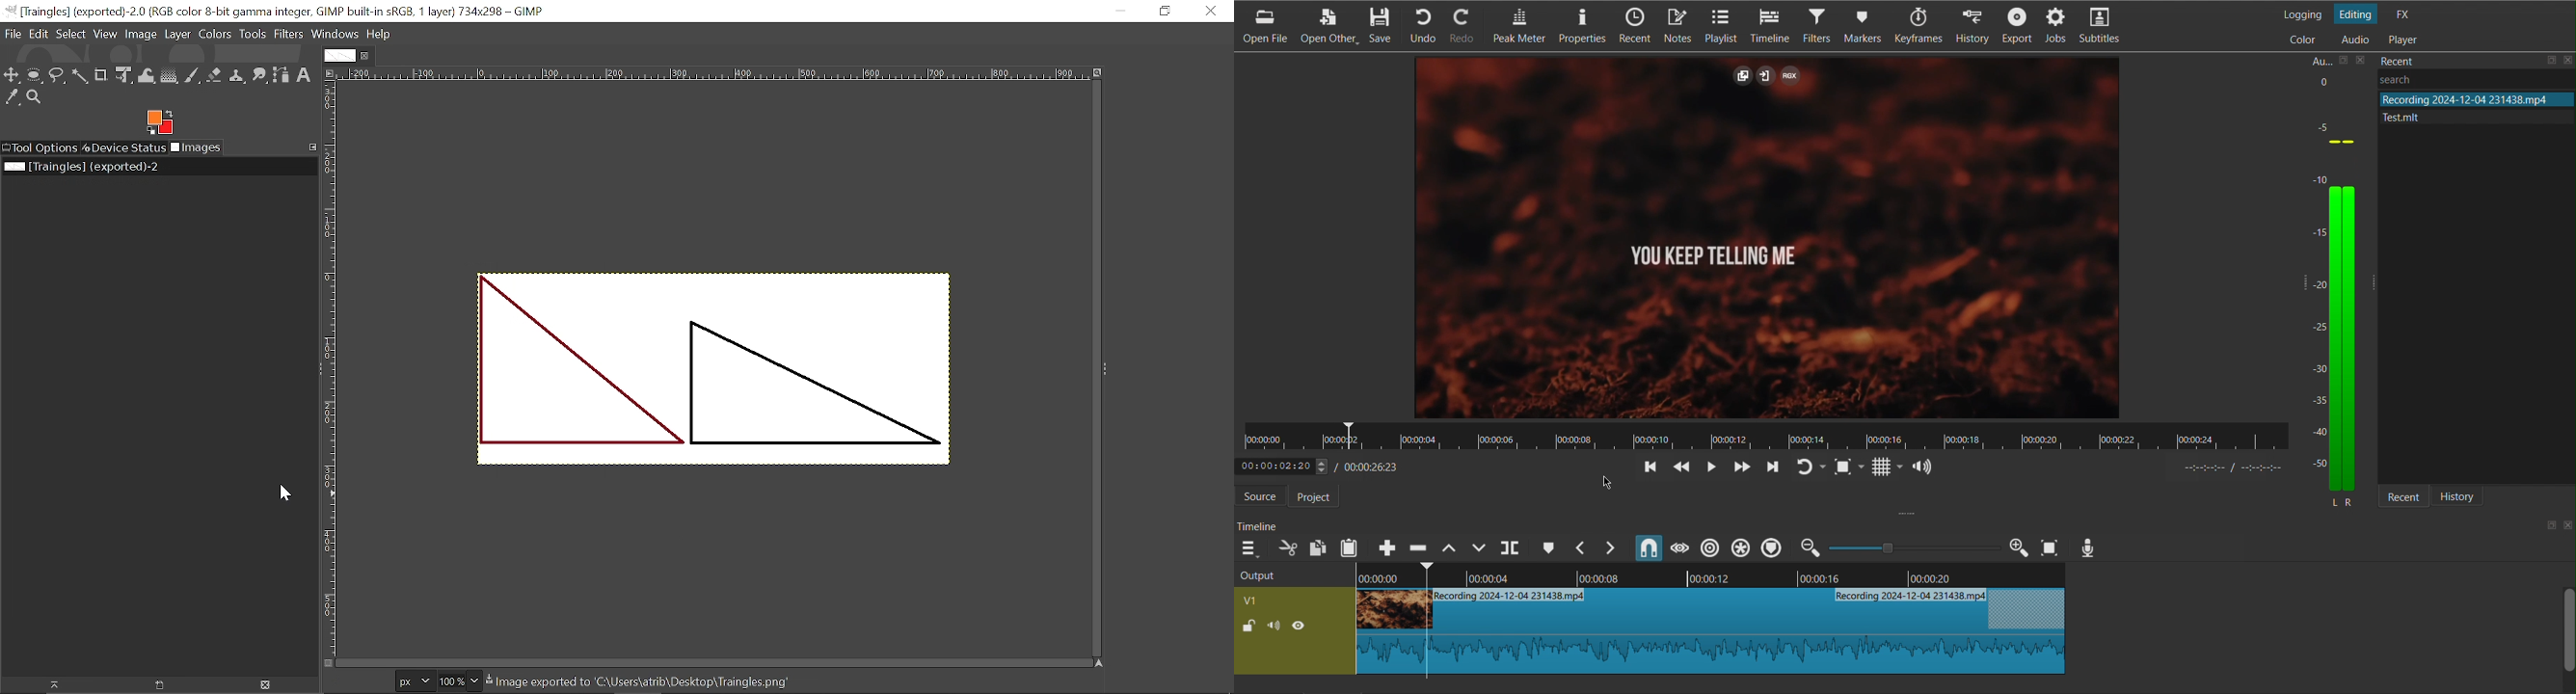  What do you see at coordinates (1808, 467) in the screenshot?
I see `Redo` at bounding box center [1808, 467].